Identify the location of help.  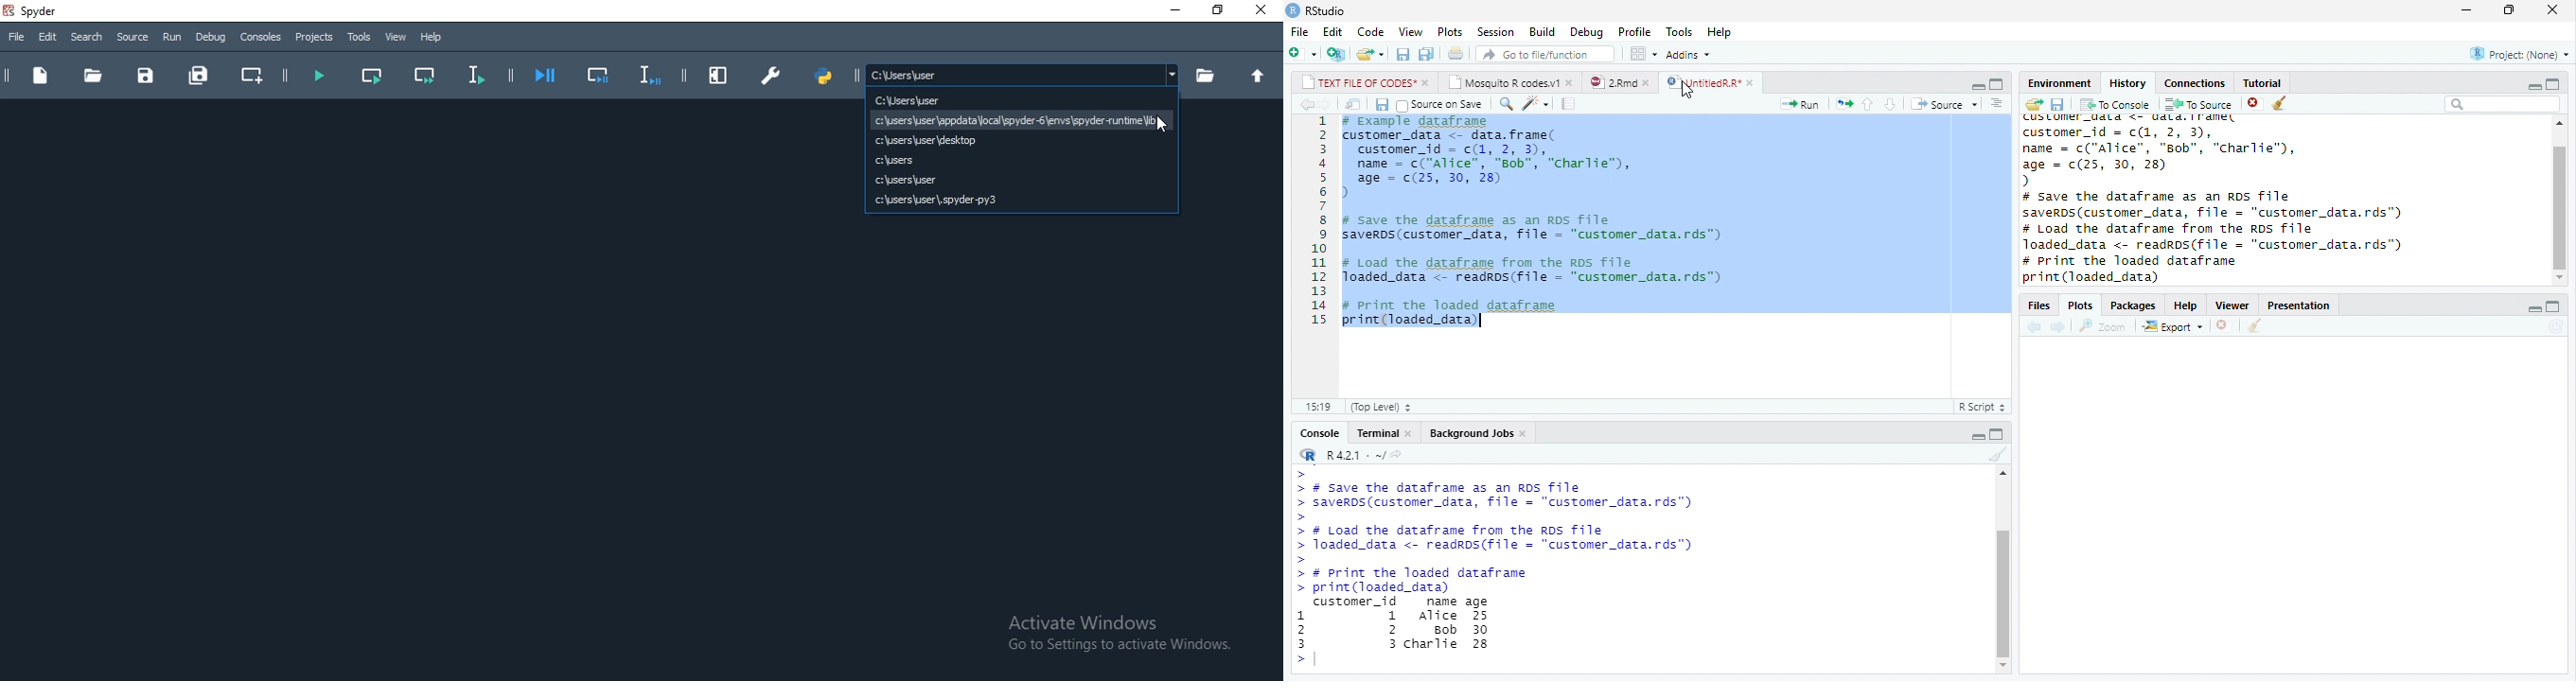
(433, 38).